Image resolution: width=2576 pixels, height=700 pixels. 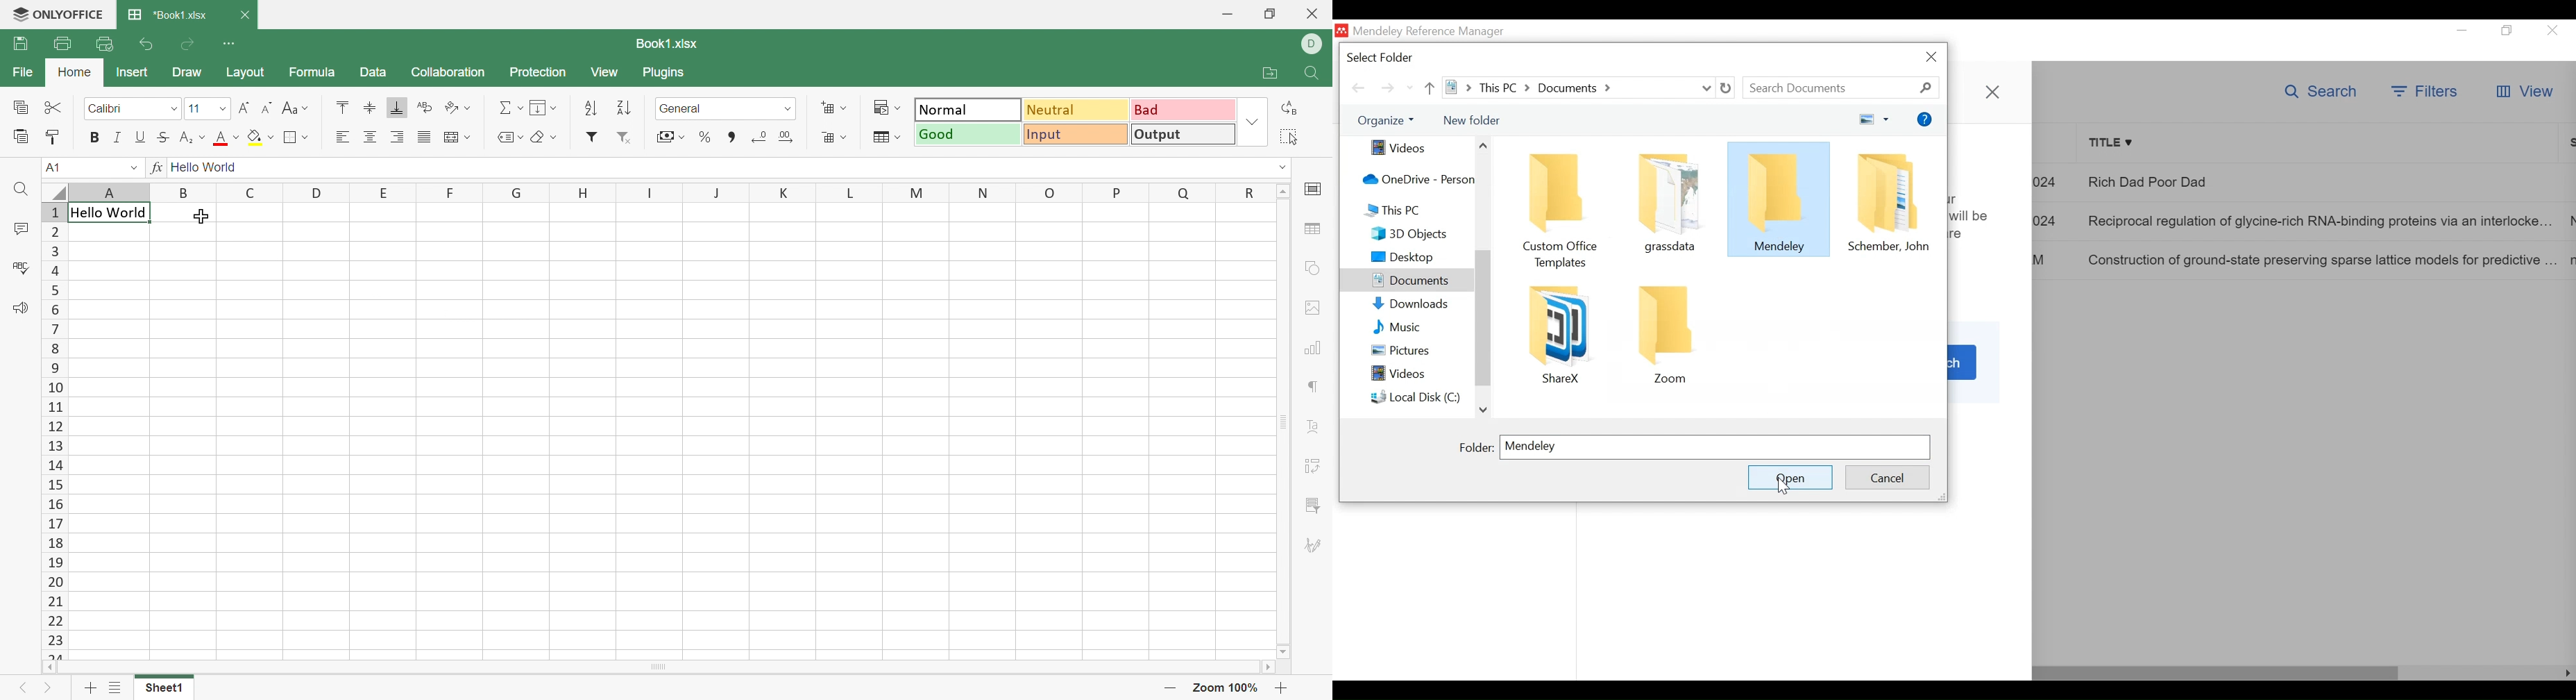 I want to click on OneDrive, so click(x=1415, y=180).